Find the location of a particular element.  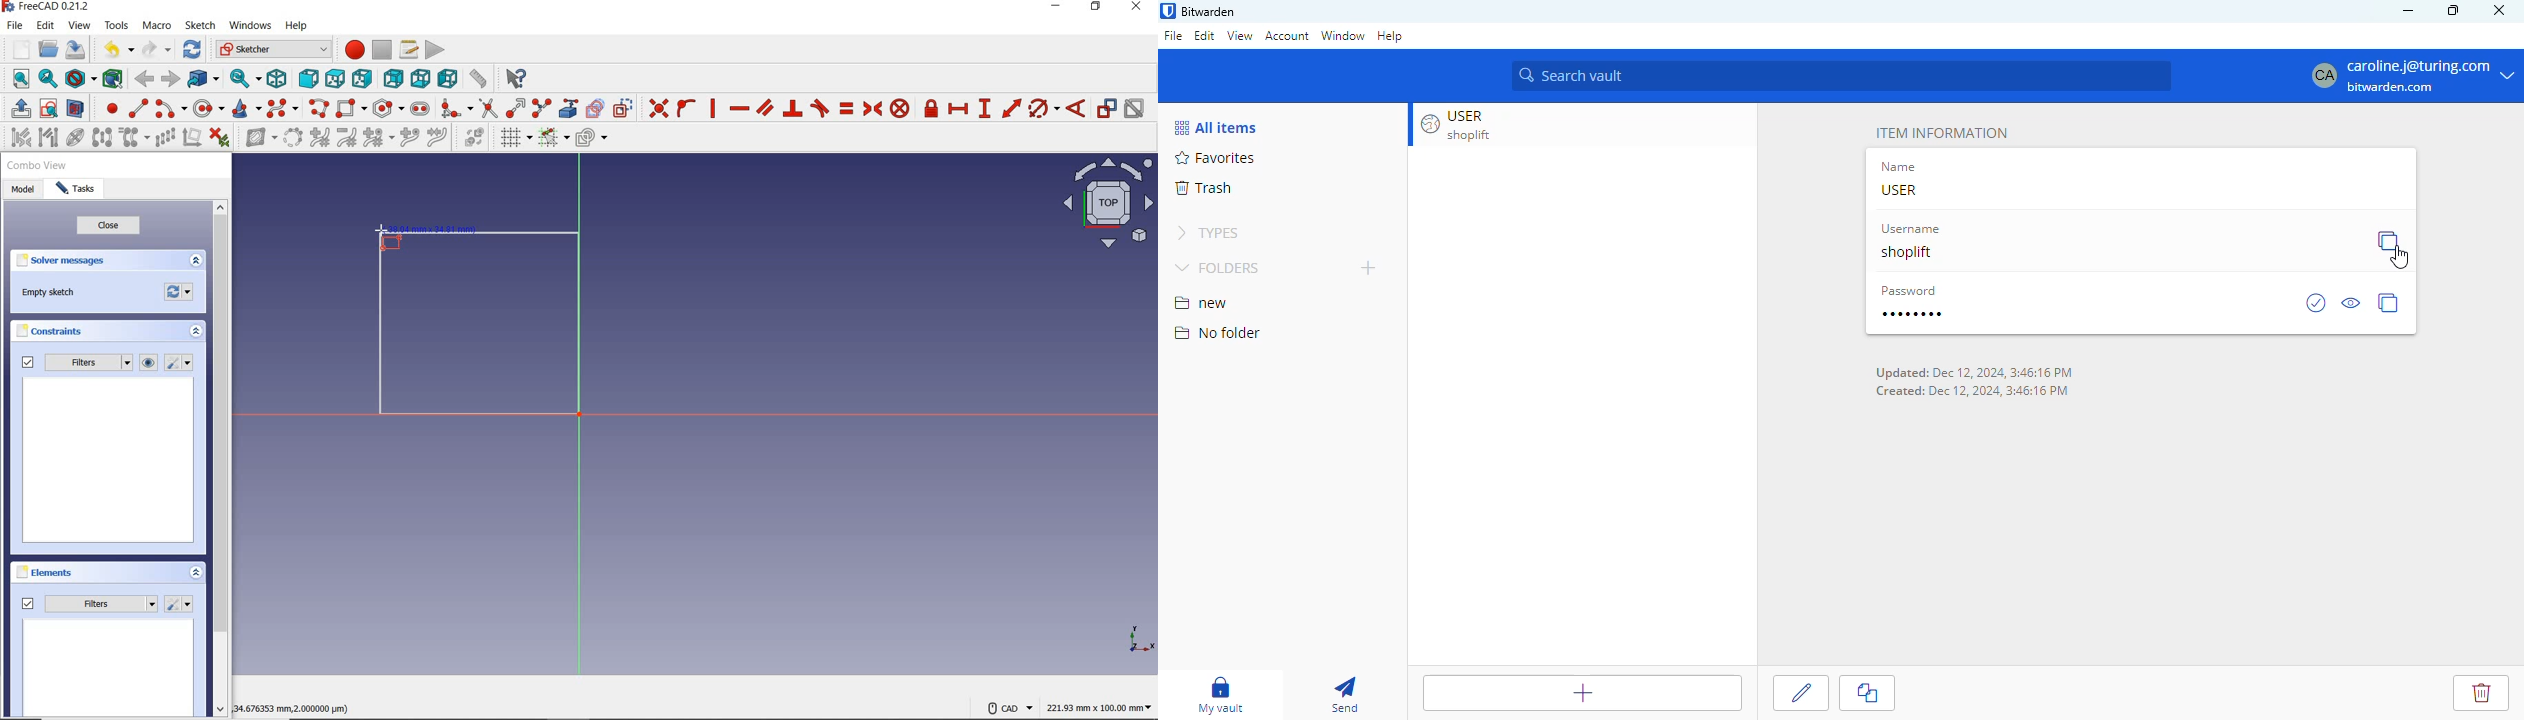

constrain equal is located at coordinates (846, 108).